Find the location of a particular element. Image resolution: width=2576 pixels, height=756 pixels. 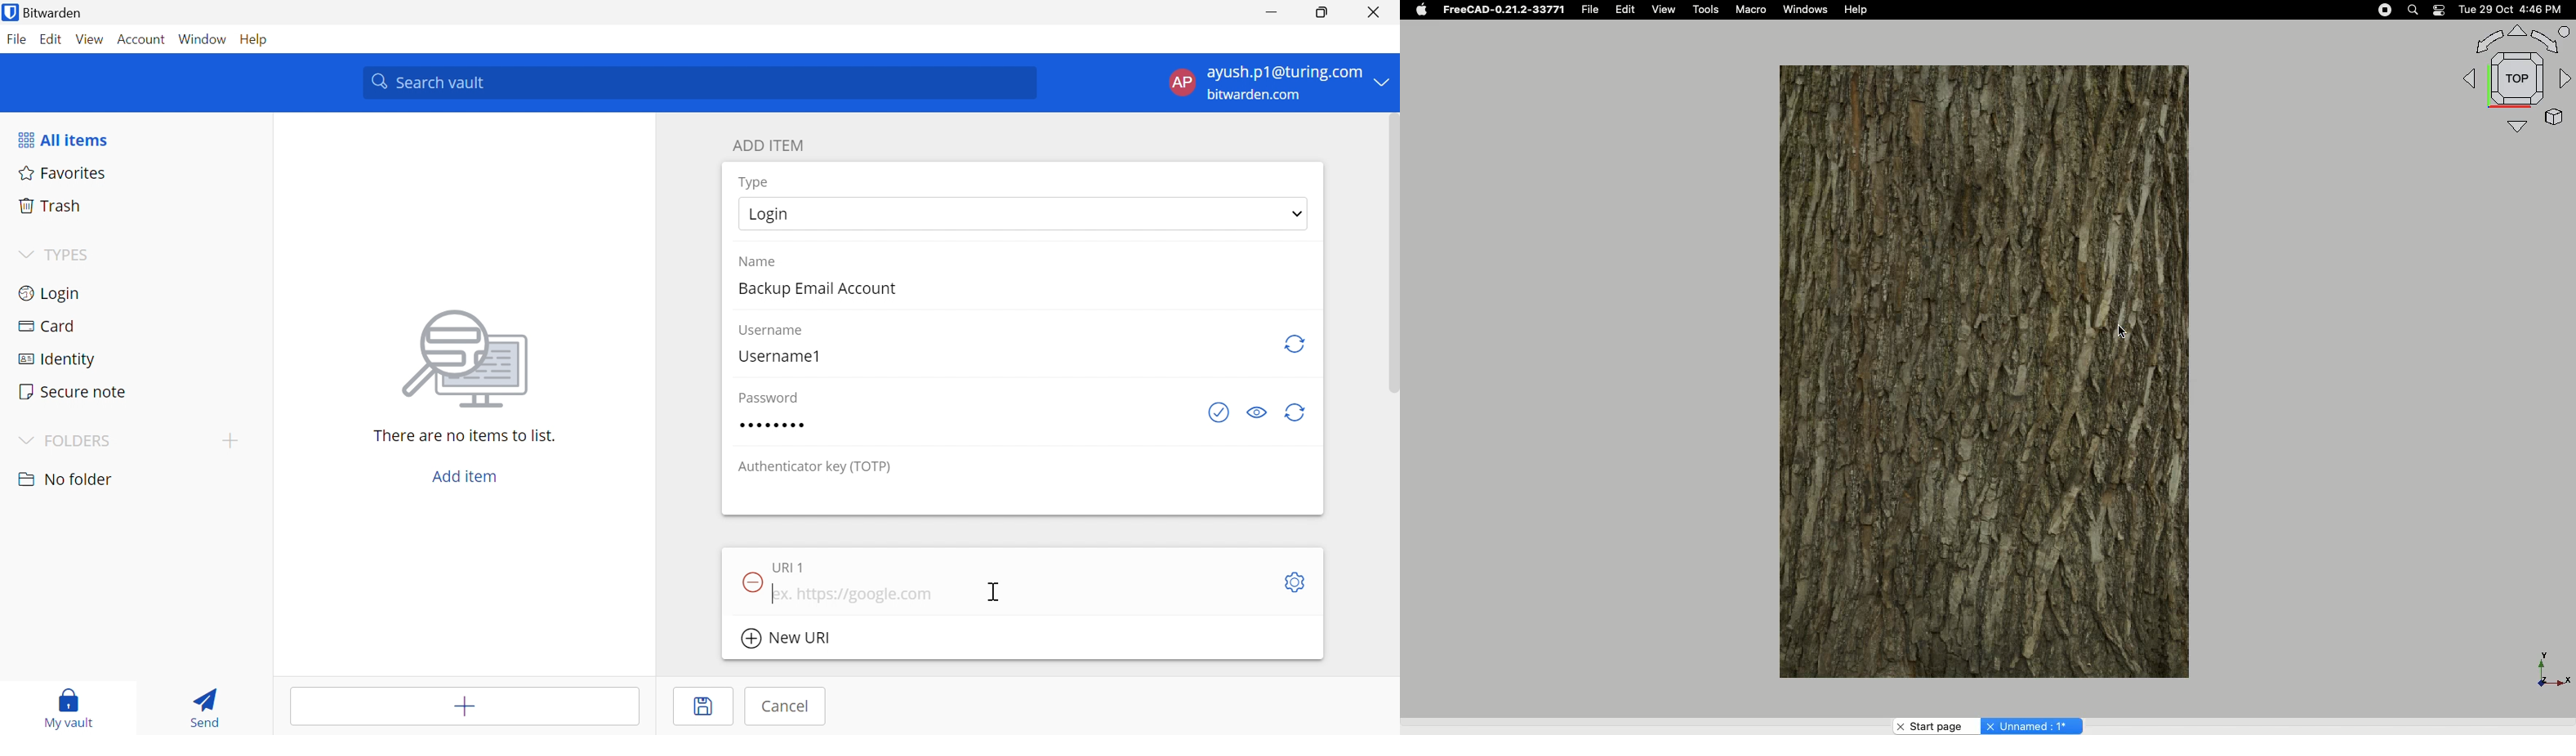

Generate password is located at coordinates (1299, 413).